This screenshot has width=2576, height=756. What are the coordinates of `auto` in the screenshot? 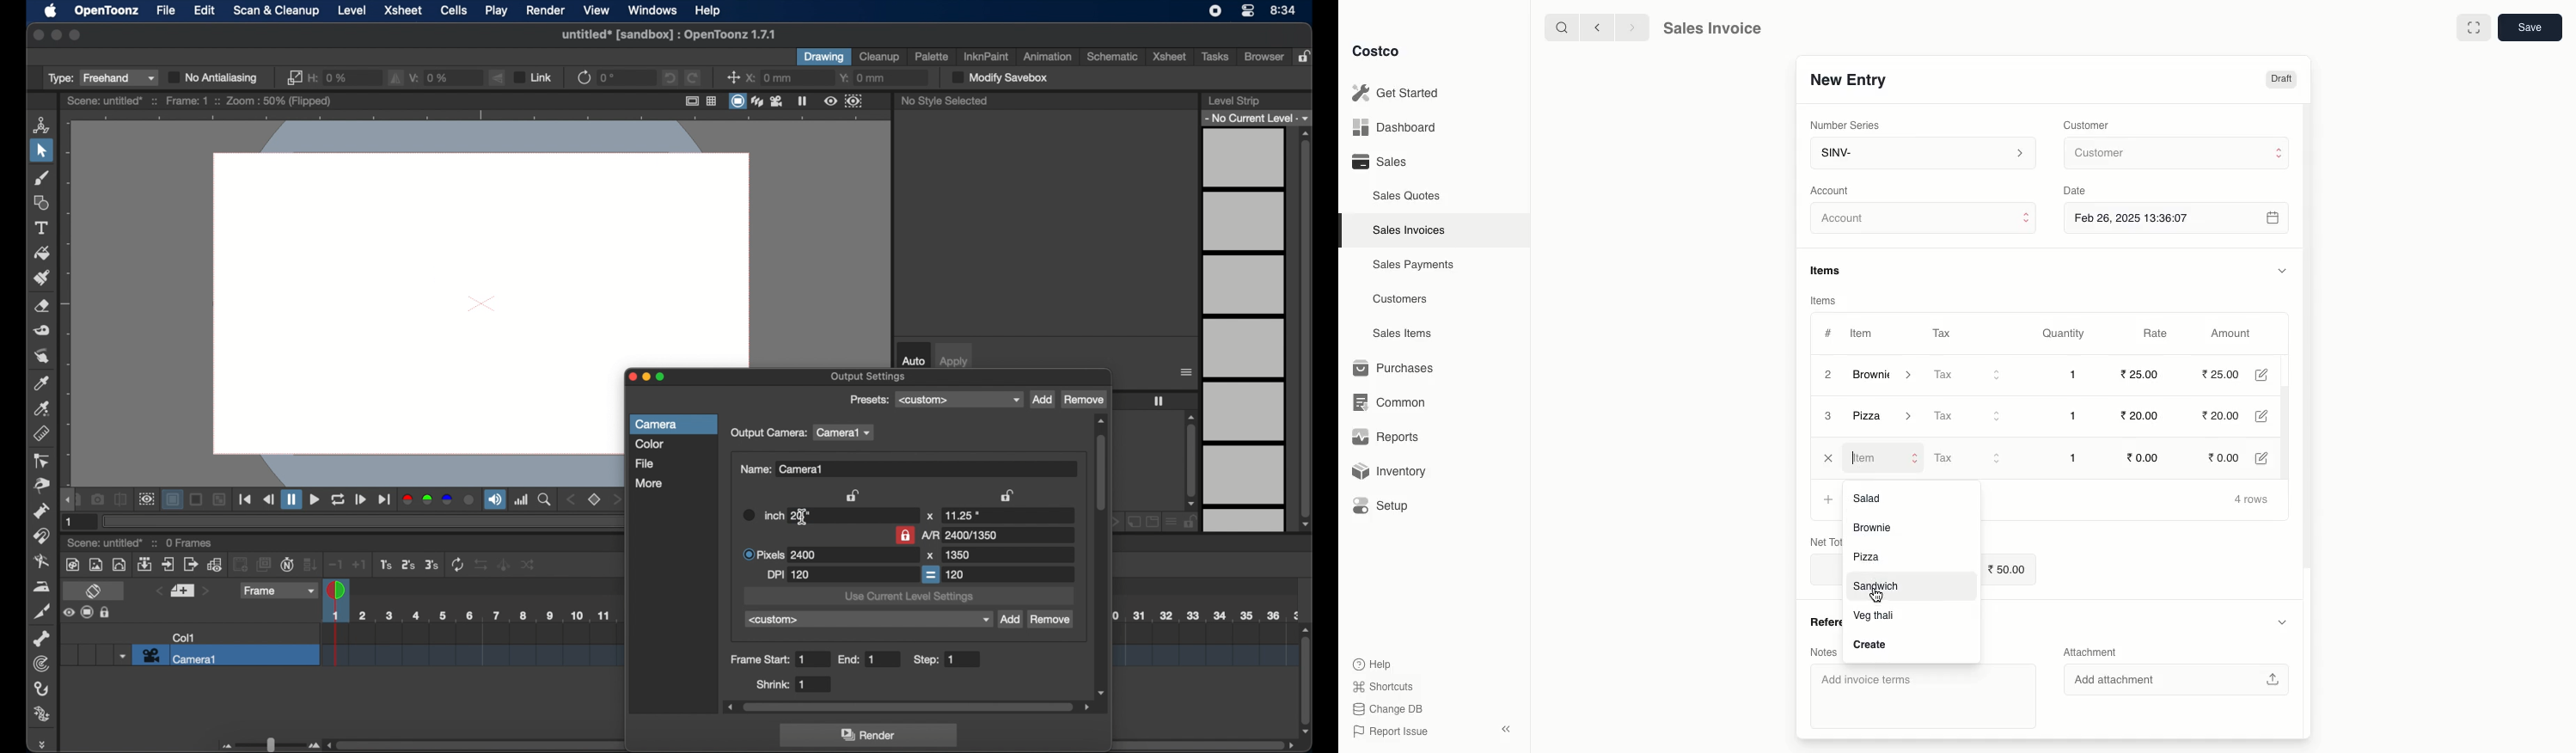 It's located at (913, 360).